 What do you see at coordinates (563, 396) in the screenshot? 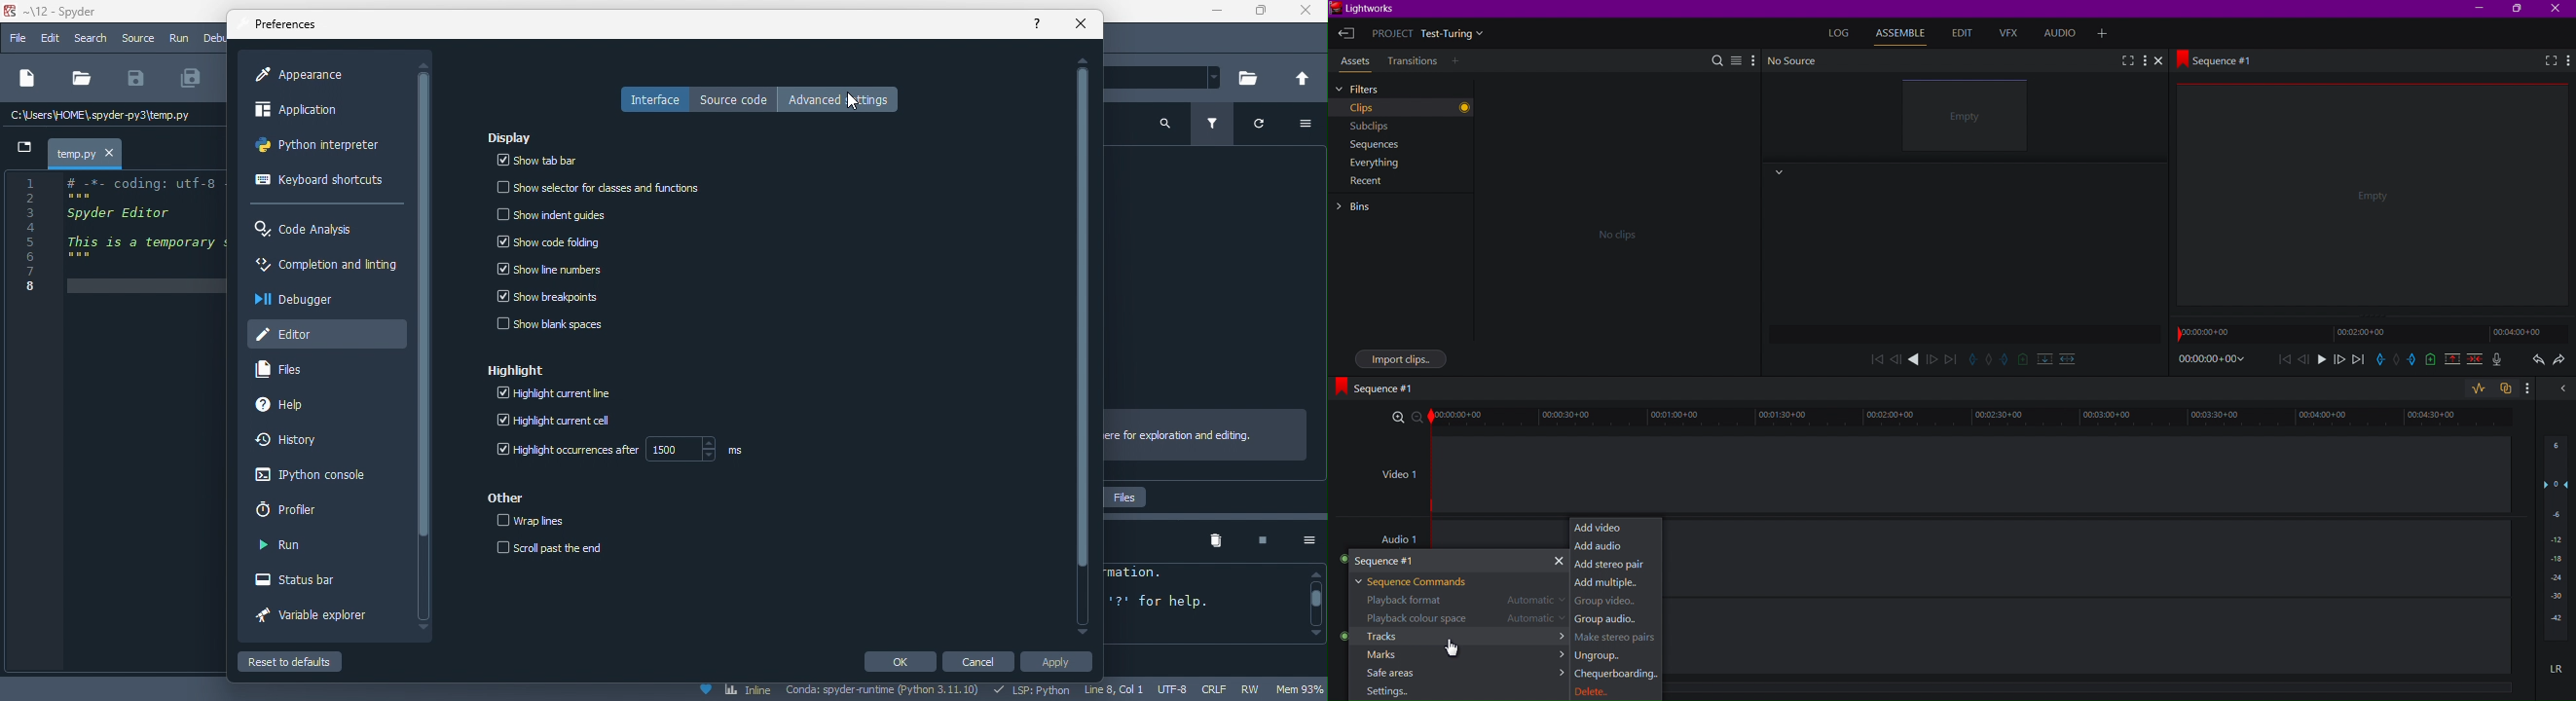
I see `highlight current line` at bounding box center [563, 396].